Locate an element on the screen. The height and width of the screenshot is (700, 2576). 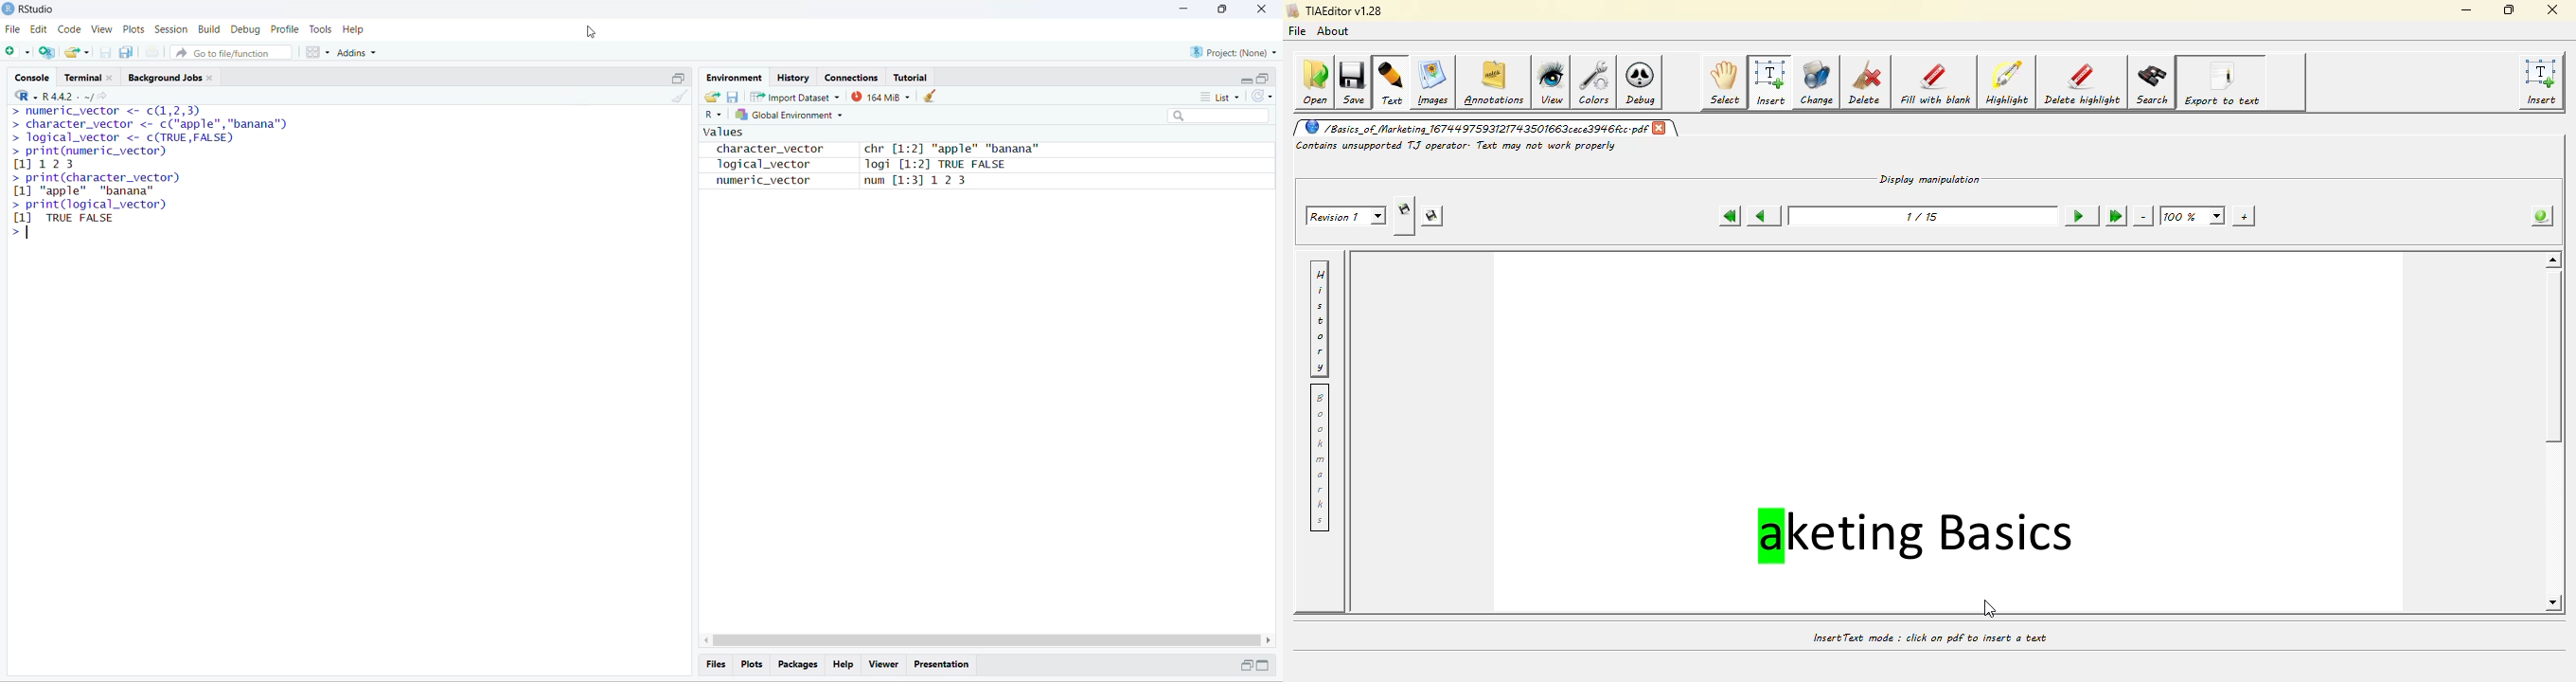
Profile is located at coordinates (285, 29).